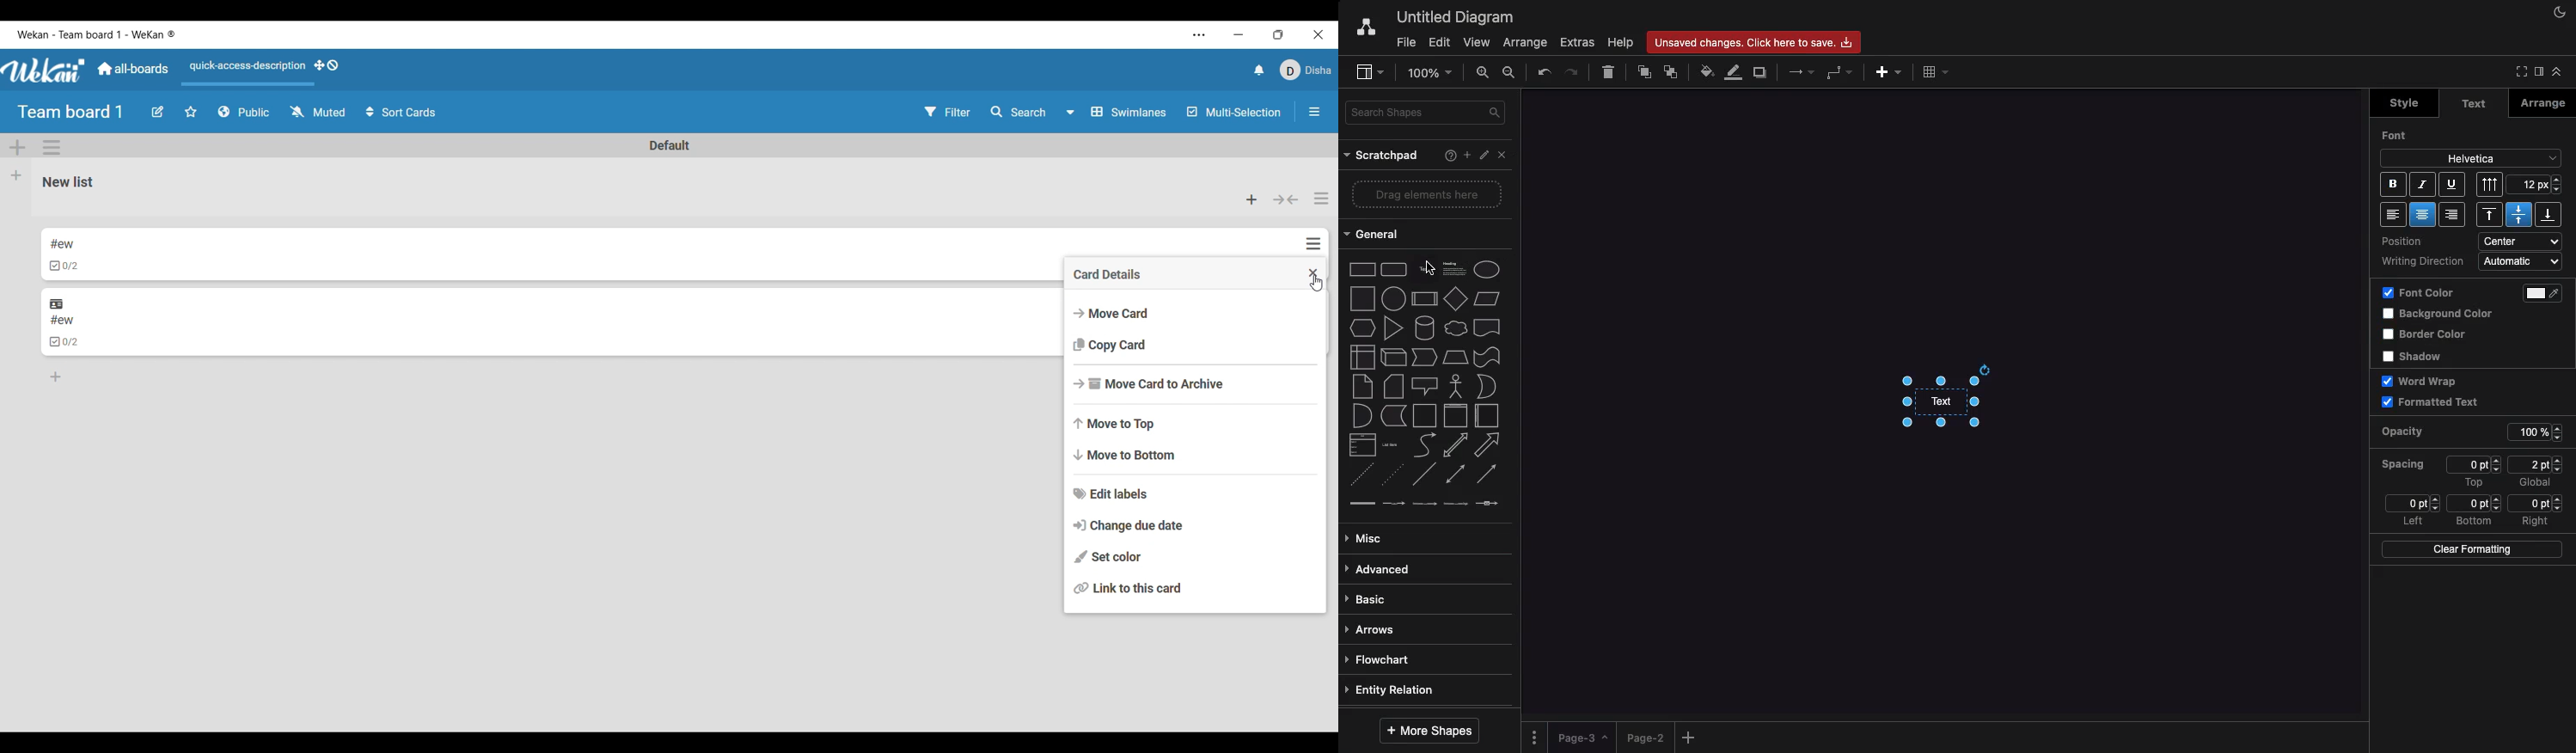 This screenshot has width=2576, height=756. Describe the element at coordinates (1837, 73) in the screenshot. I see `Waypoints` at that location.